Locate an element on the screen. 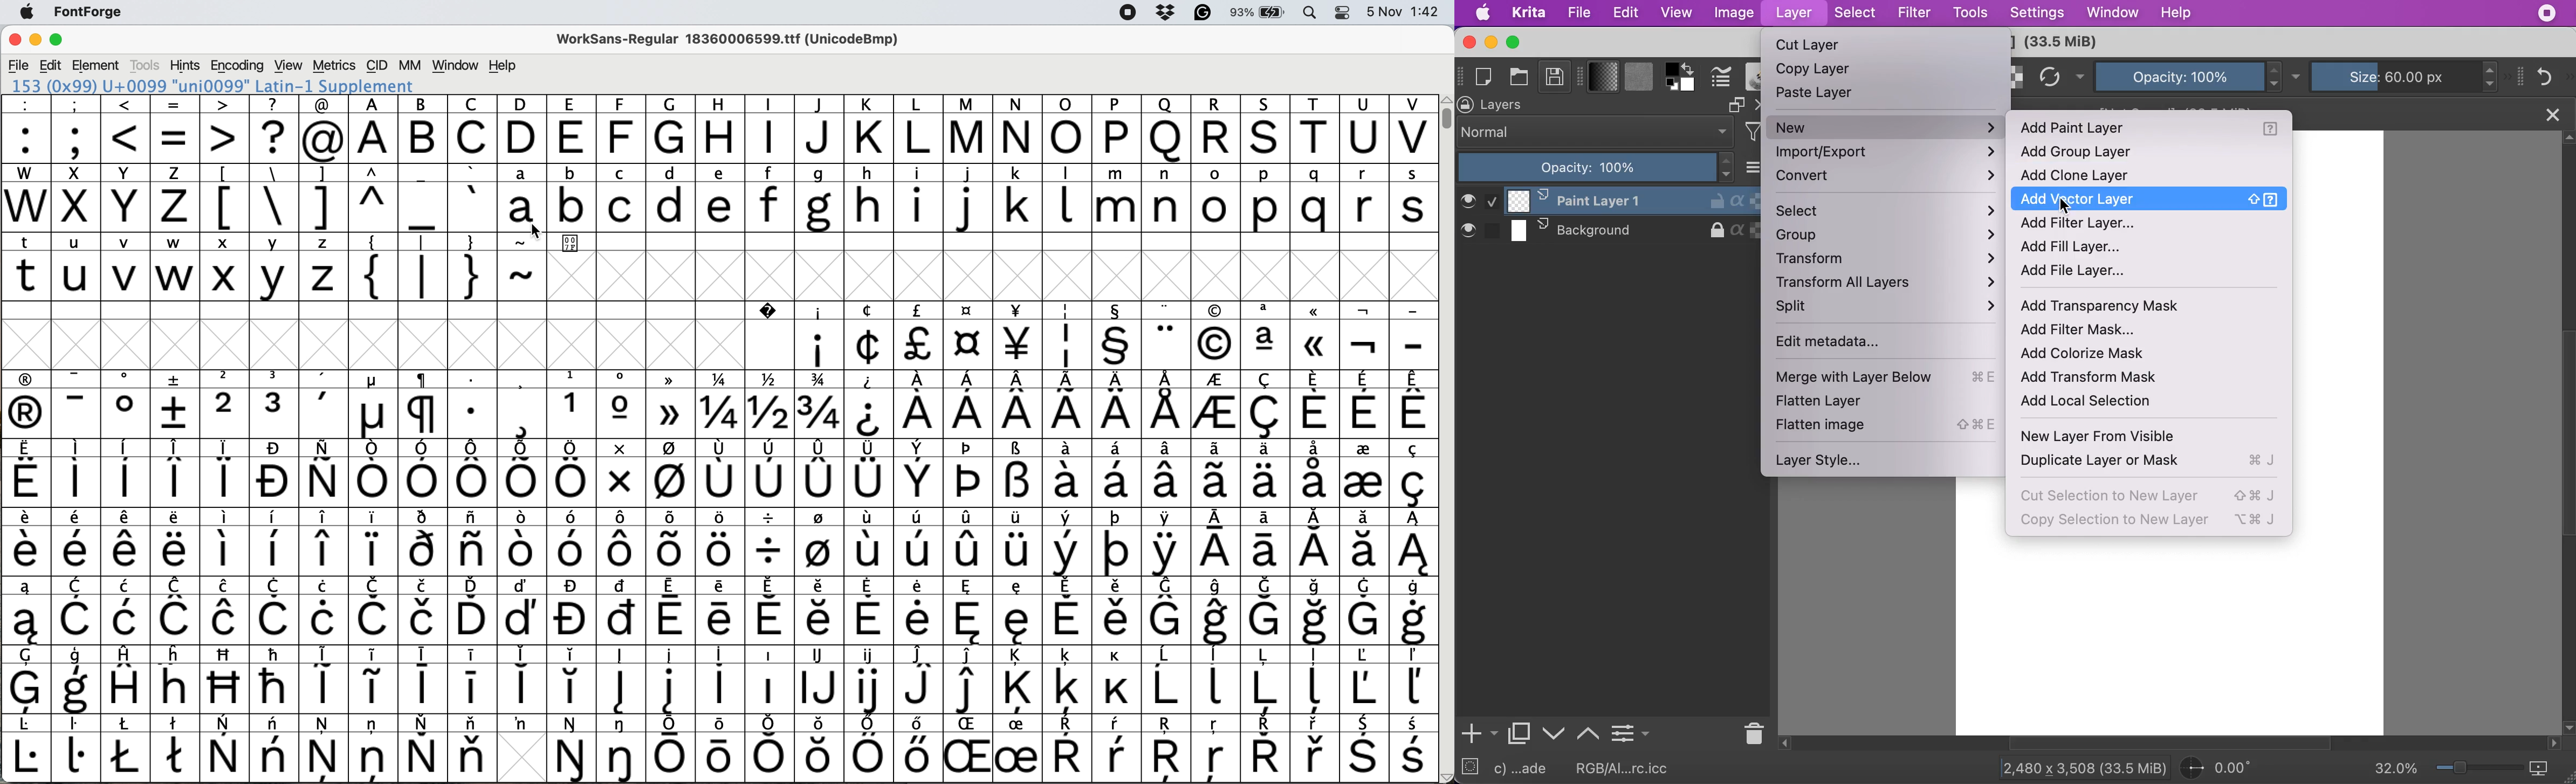 The image size is (2576, 784). symbol is located at coordinates (276, 404).